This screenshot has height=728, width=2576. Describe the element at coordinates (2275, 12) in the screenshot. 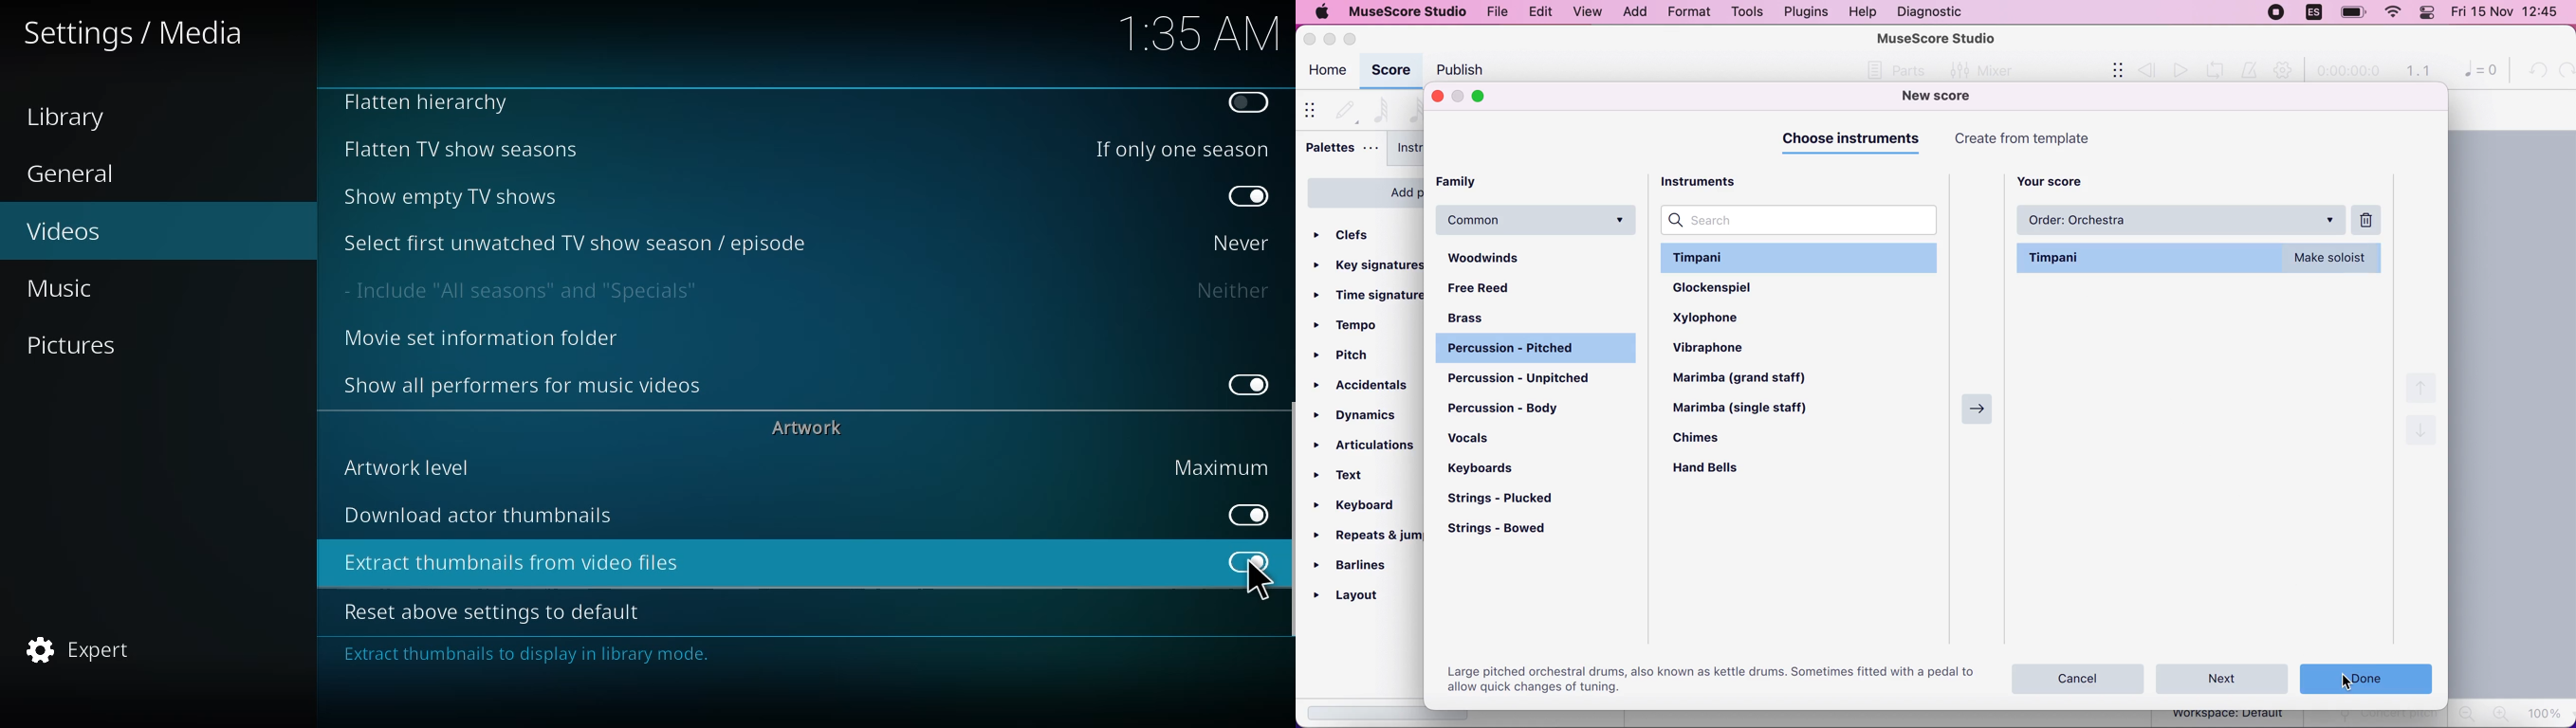

I see `recording stopped` at that location.